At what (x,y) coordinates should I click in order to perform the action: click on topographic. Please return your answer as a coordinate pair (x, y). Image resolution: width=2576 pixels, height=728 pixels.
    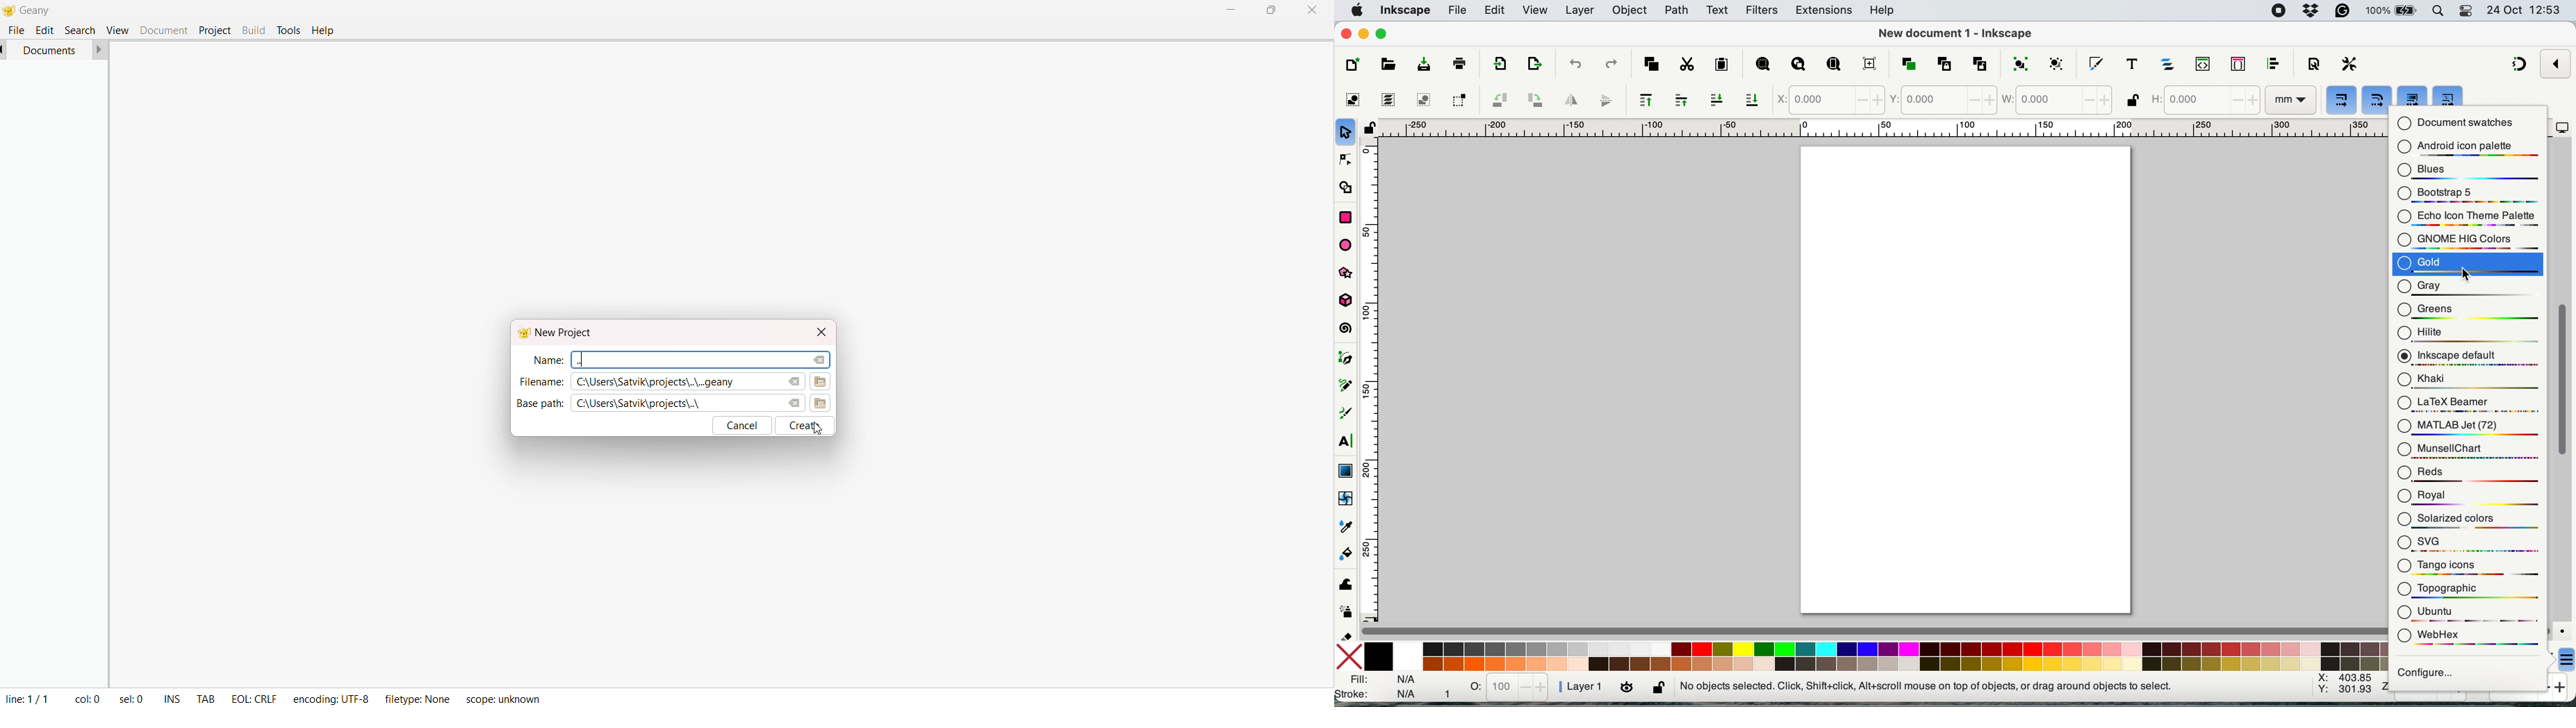
    Looking at the image, I should click on (2463, 589).